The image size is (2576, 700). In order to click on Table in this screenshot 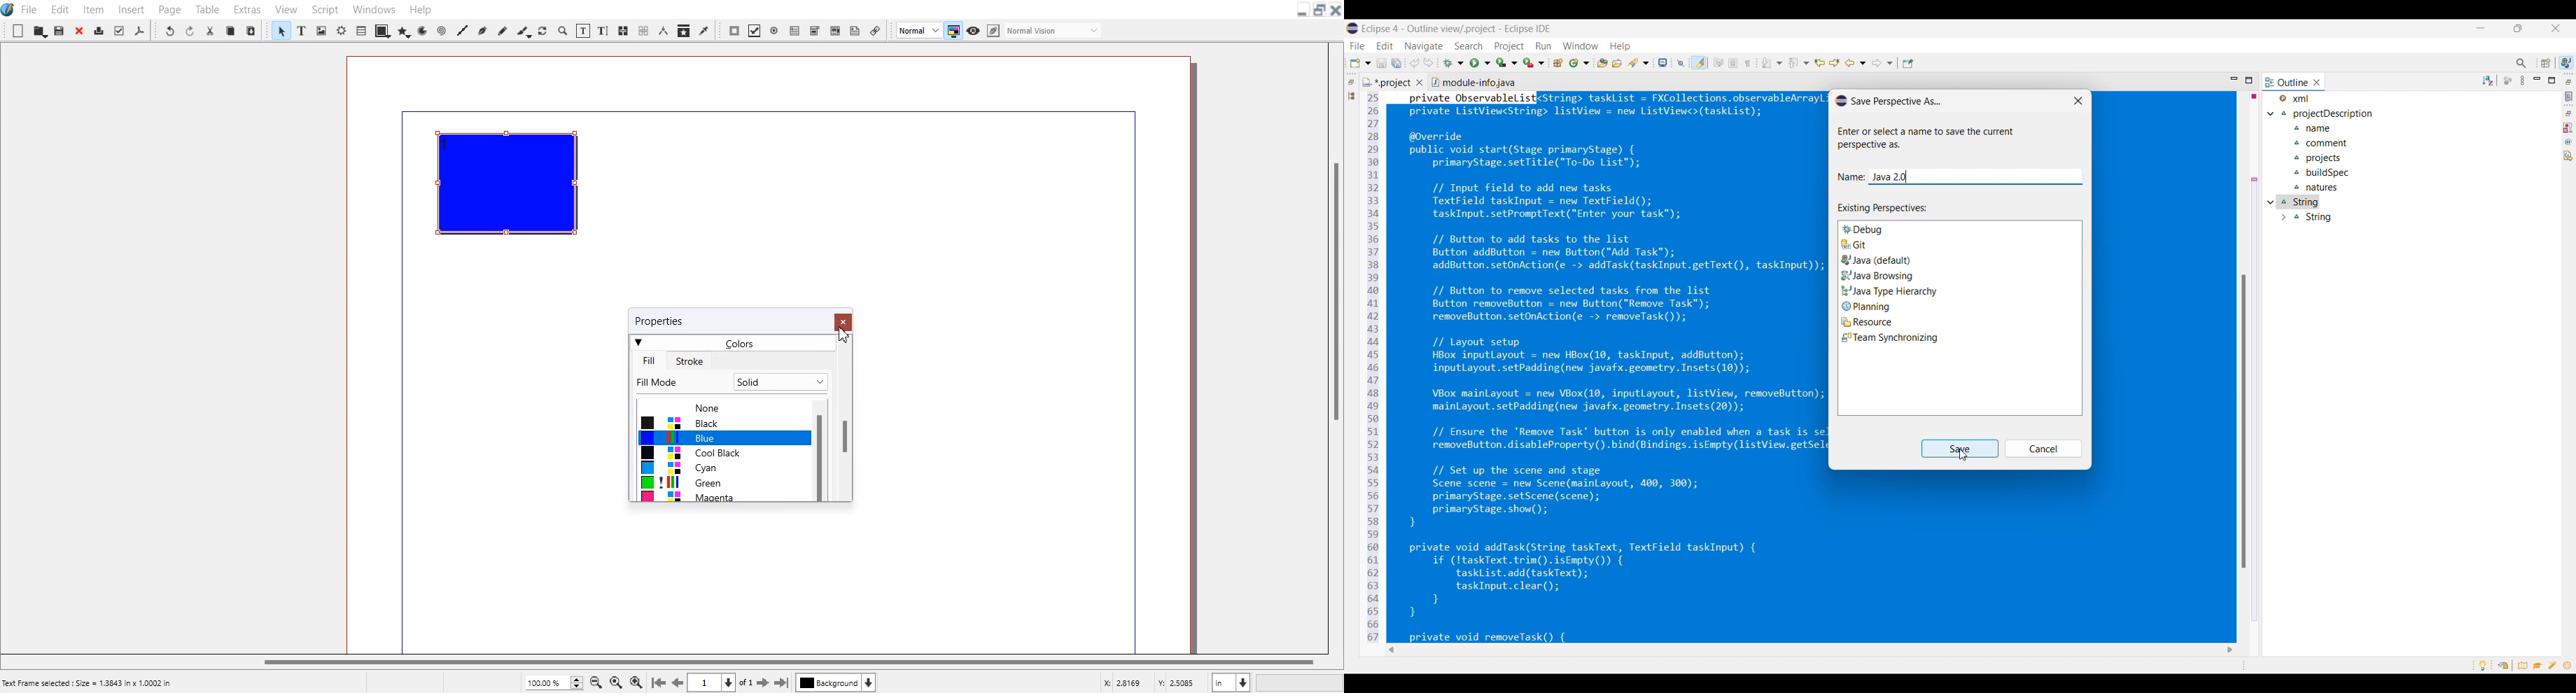, I will do `click(361, 30)`.